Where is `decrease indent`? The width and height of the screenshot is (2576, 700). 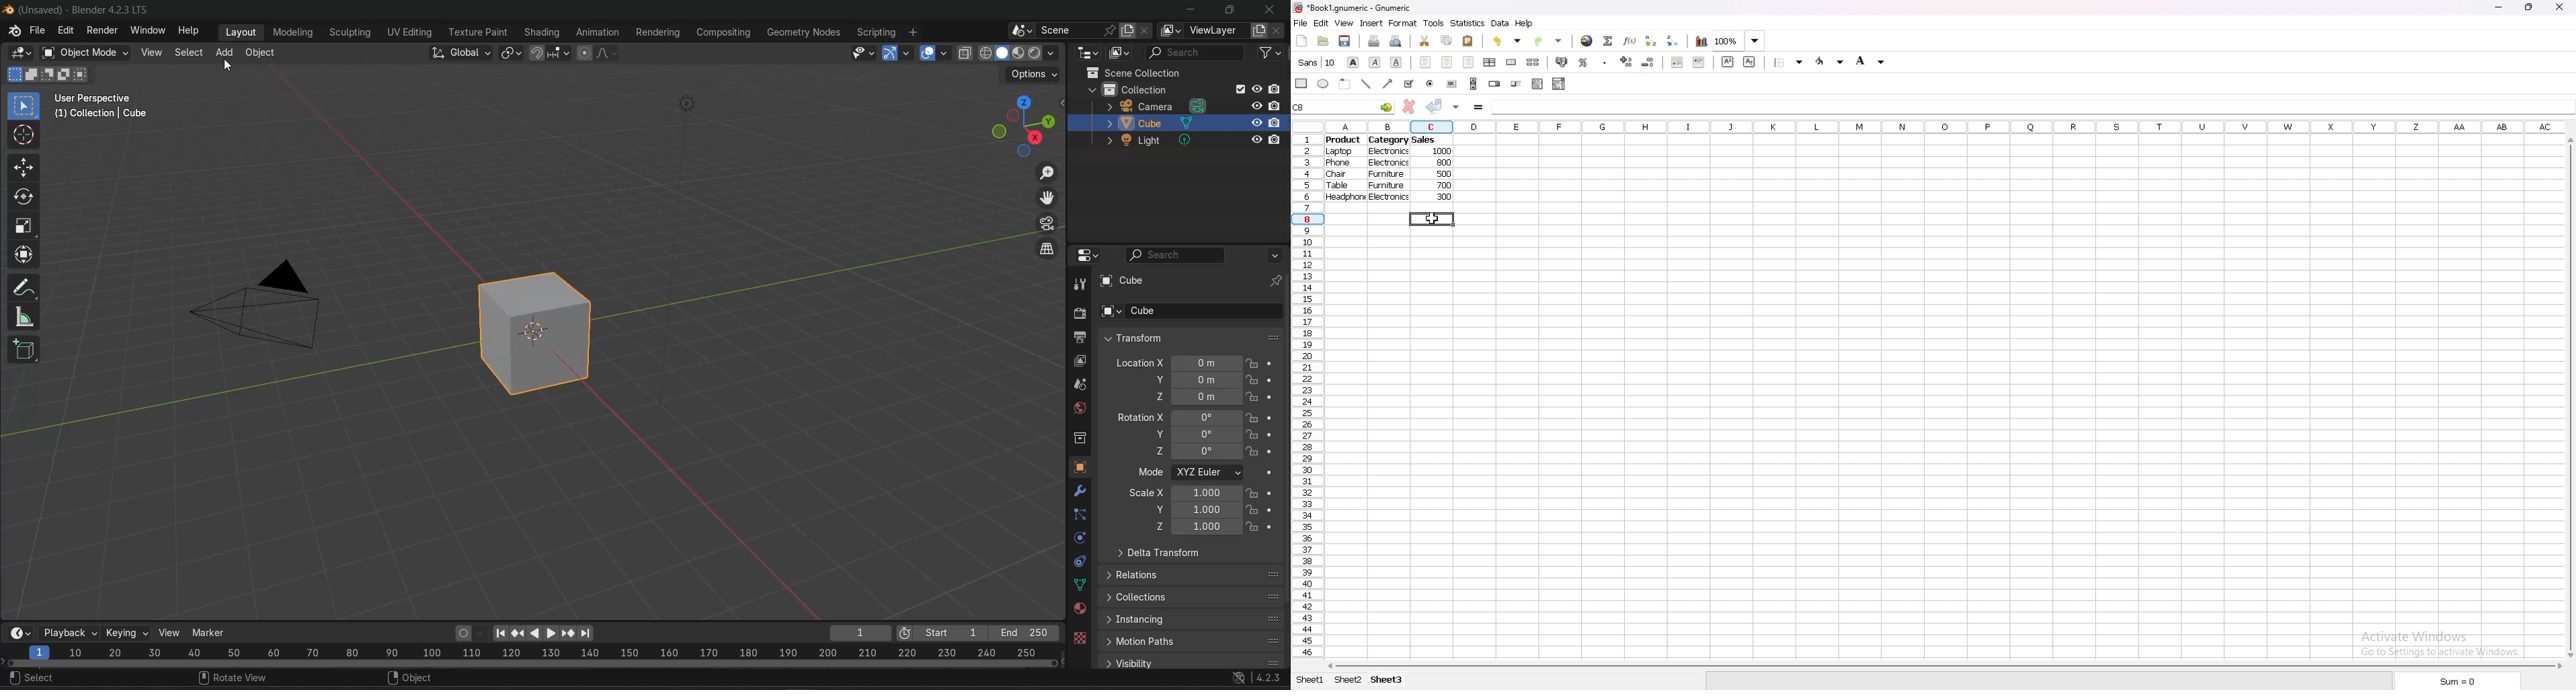
decrease indent is located at coordinates (1677, 62).